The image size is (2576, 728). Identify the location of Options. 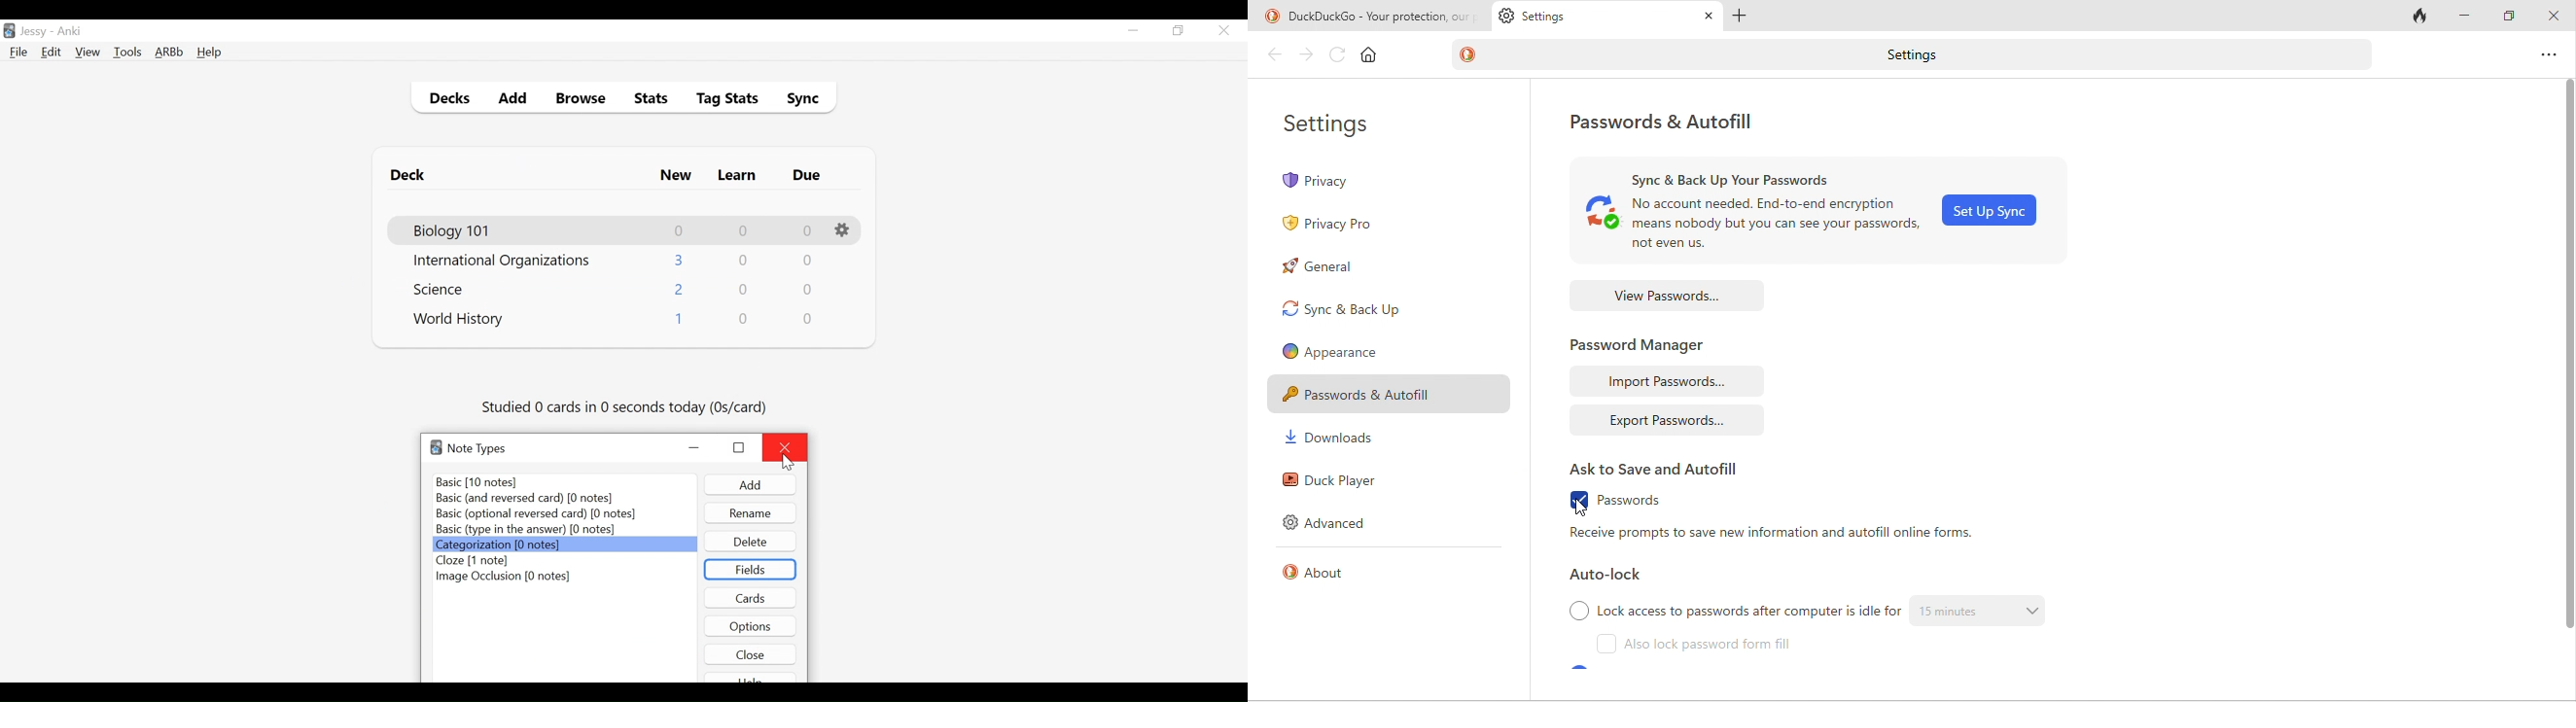
(751, 625).